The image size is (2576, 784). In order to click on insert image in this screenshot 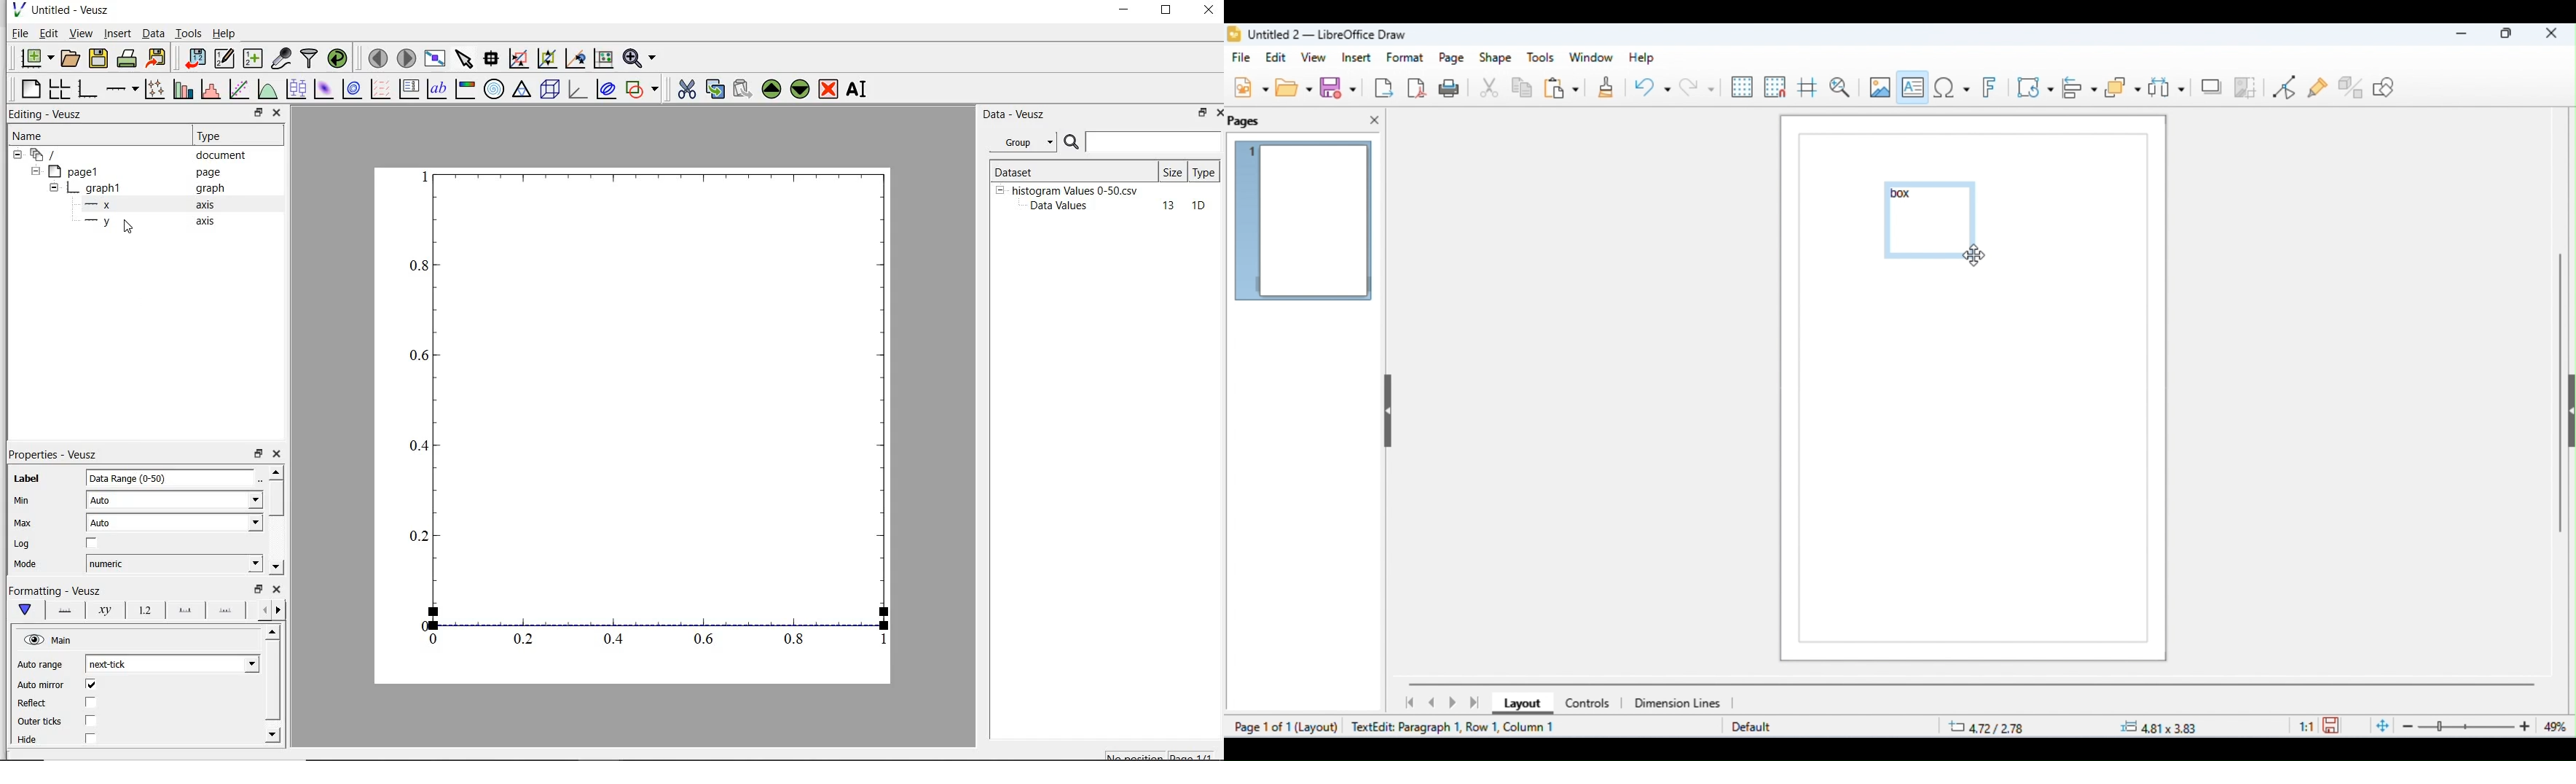, I will do `click(1879, 87)`.